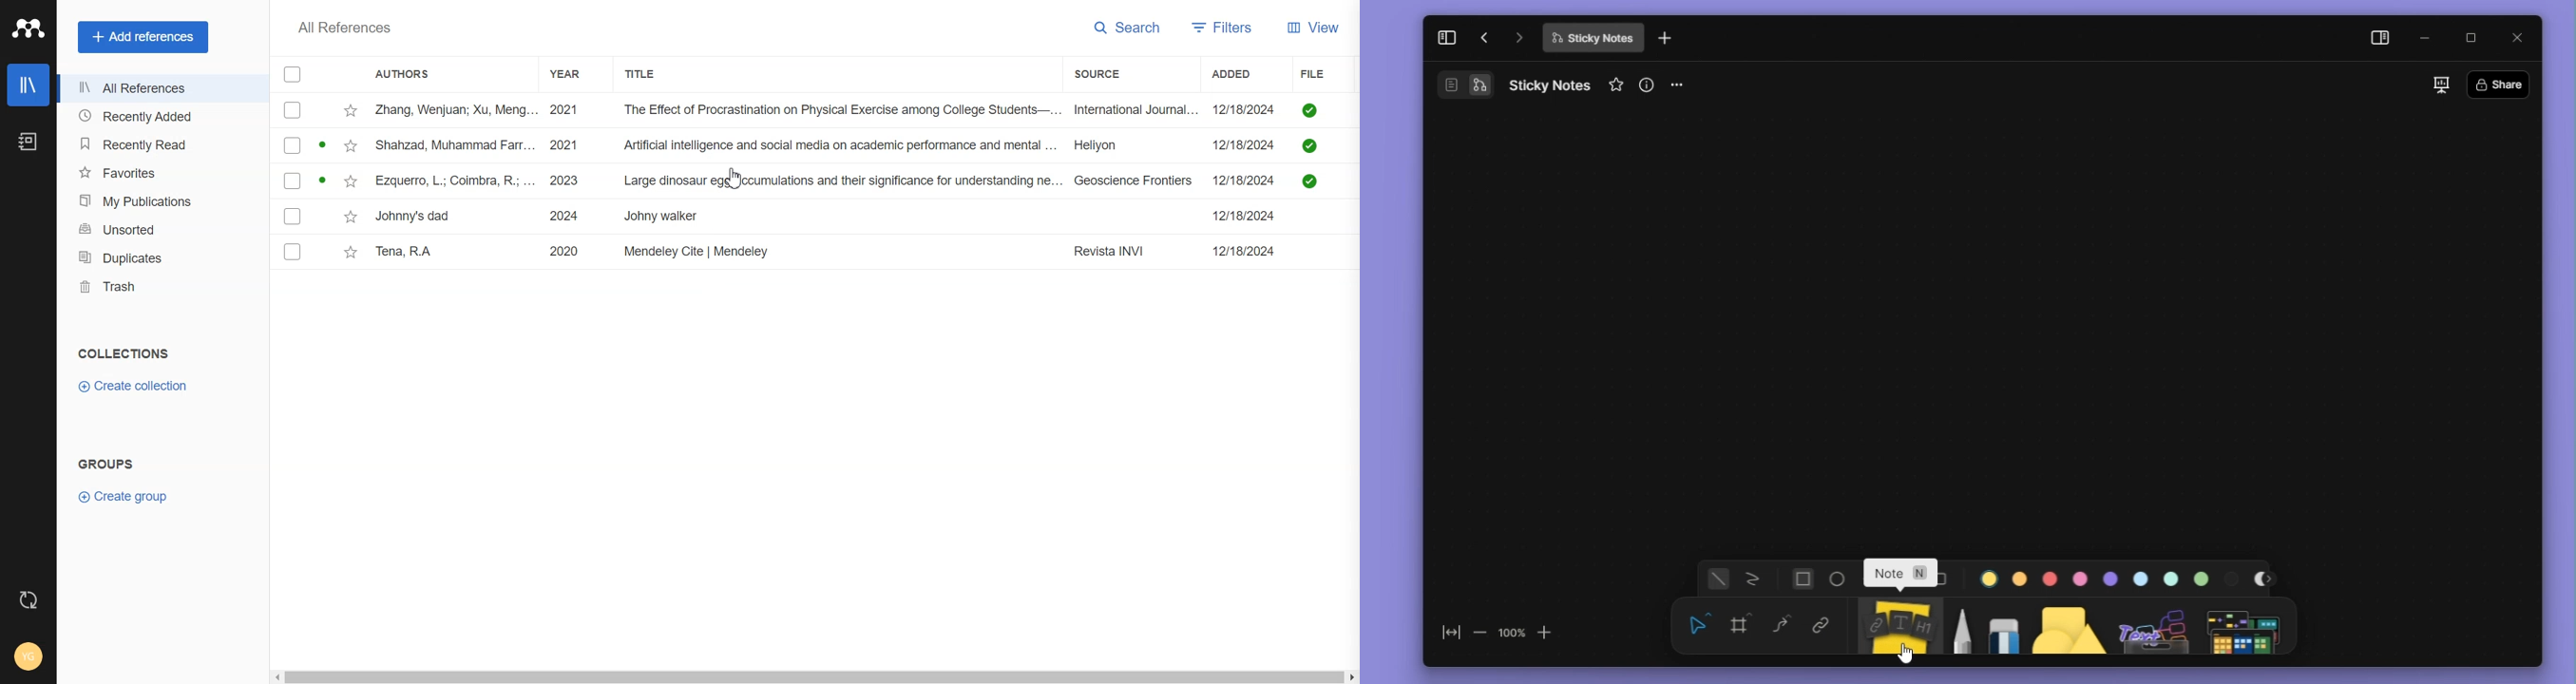 The image size is (2576, 700). What do you see at coordinates (2376, 38) in the screenshot?
I see `side  panel` at bounding box center [2376, 38].